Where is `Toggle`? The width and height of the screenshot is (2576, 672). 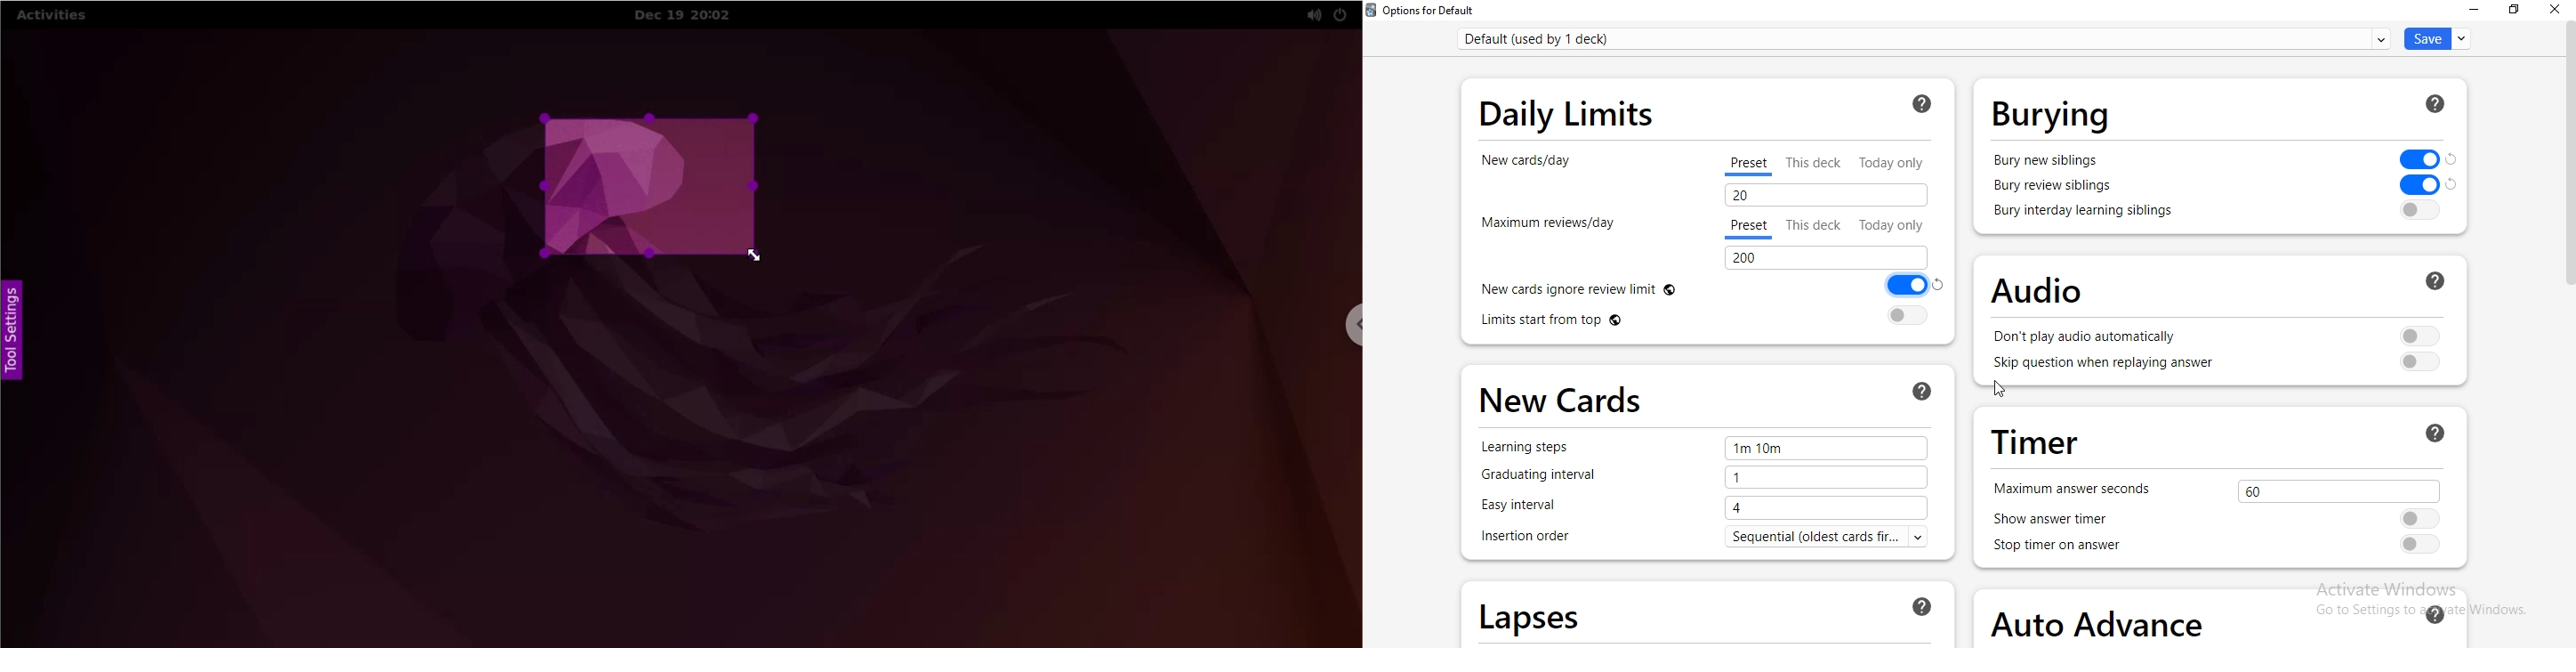 Toggle is located at coordinates (2422, 334).